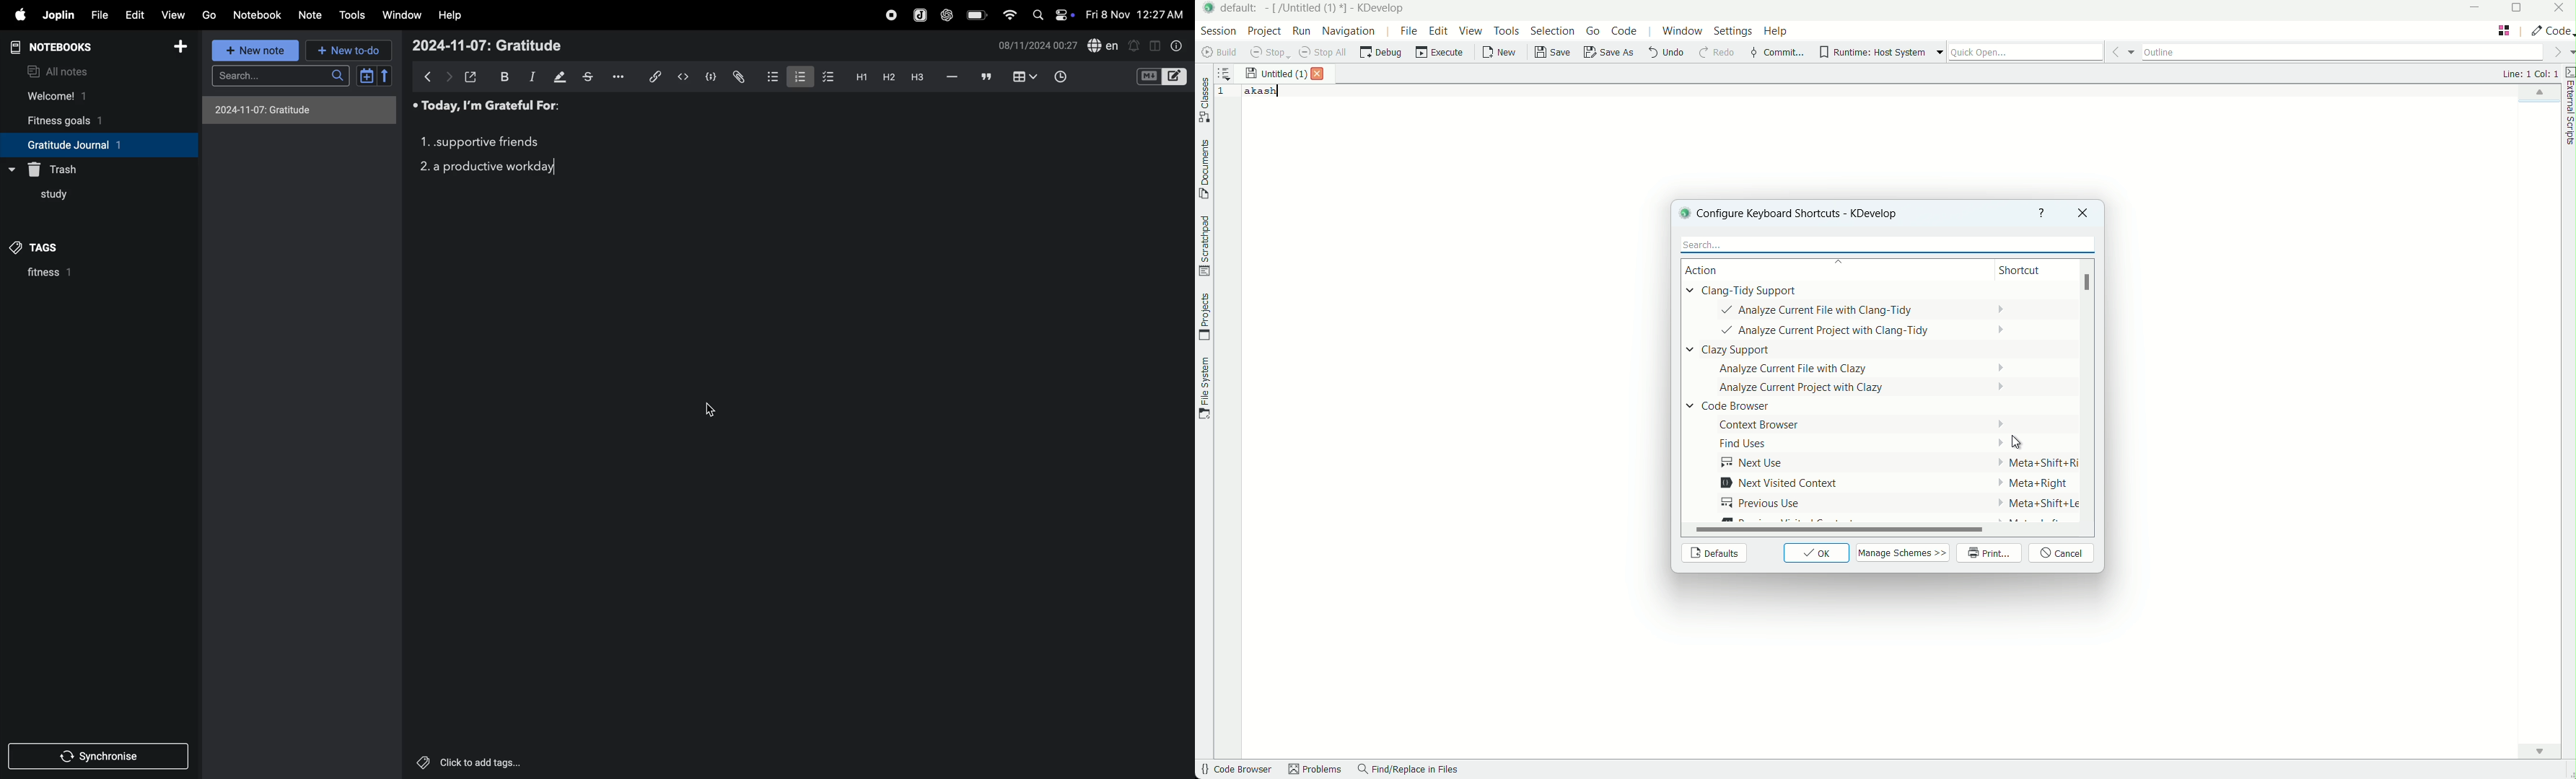 This screenshot has width=2576, height=784. I want to click on table view, so click(1026, 76).